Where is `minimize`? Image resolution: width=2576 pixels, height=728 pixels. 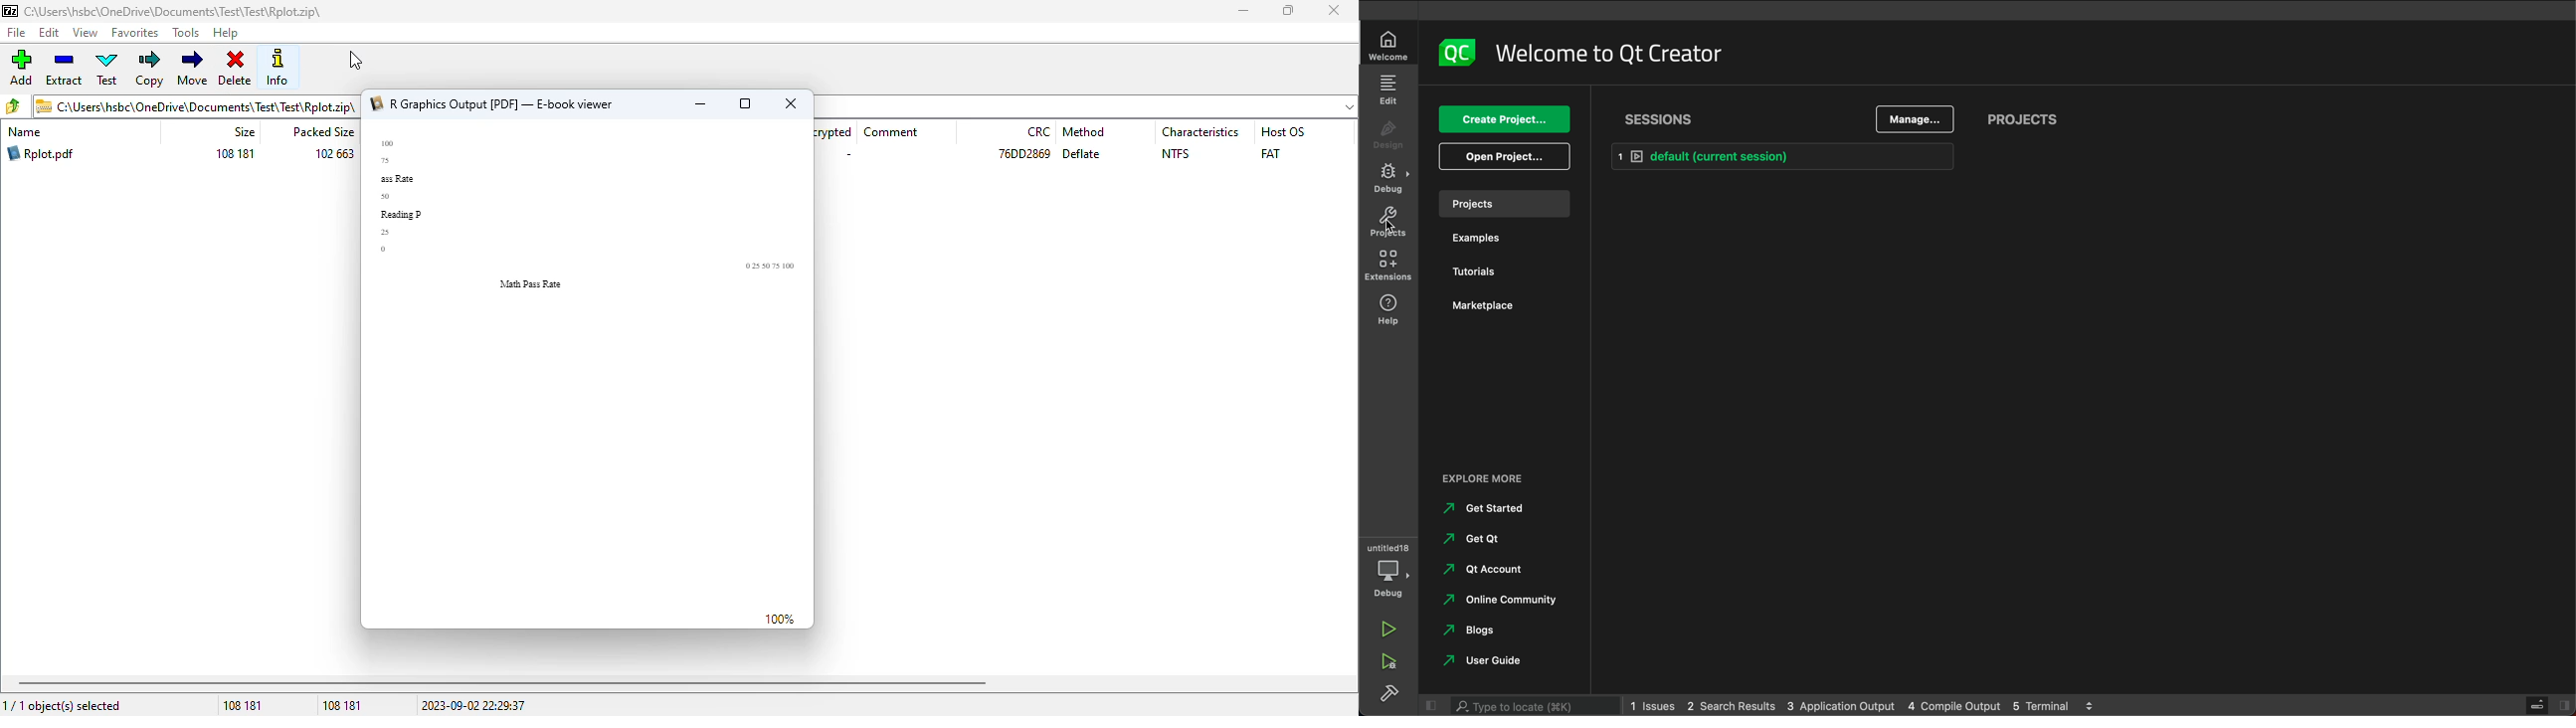
minimize is located at coordinates (699, 104).